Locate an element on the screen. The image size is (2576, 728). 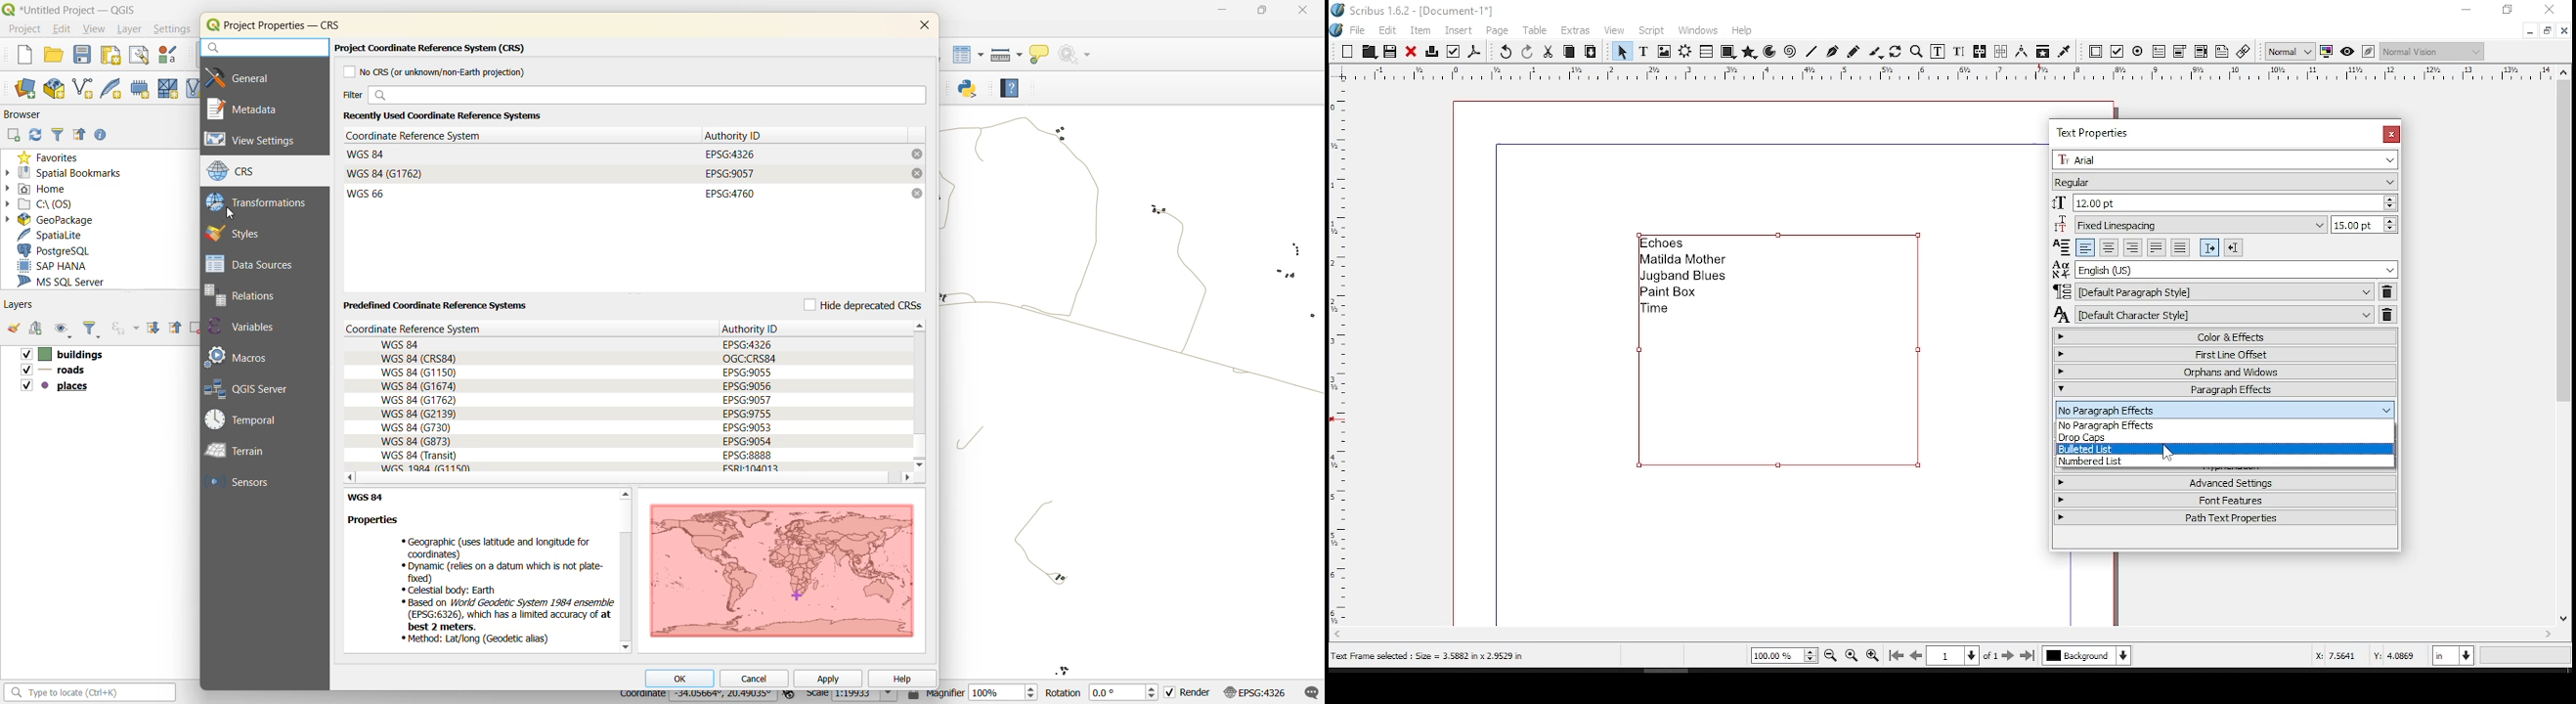
Predefined Coordinate Reference Systems is located at coordinates (438, 306).